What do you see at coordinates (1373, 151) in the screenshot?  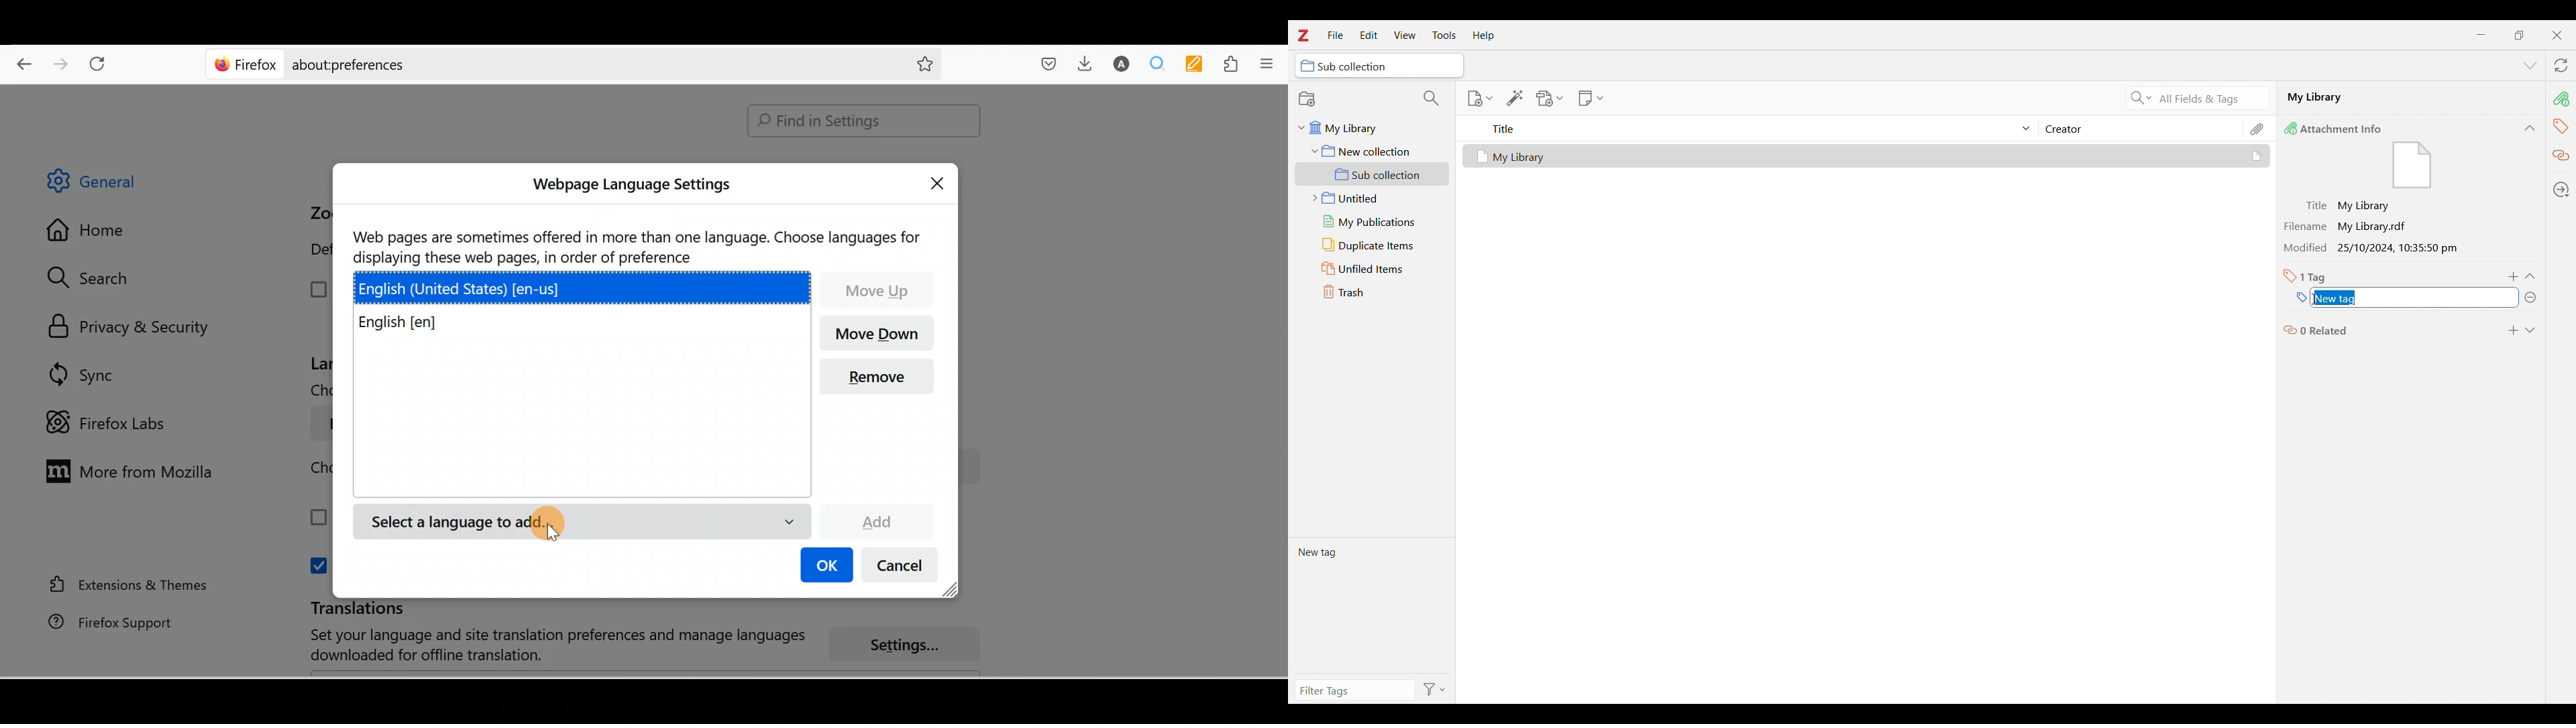 I see `New collection folder` at bounding box center [1373, 151].